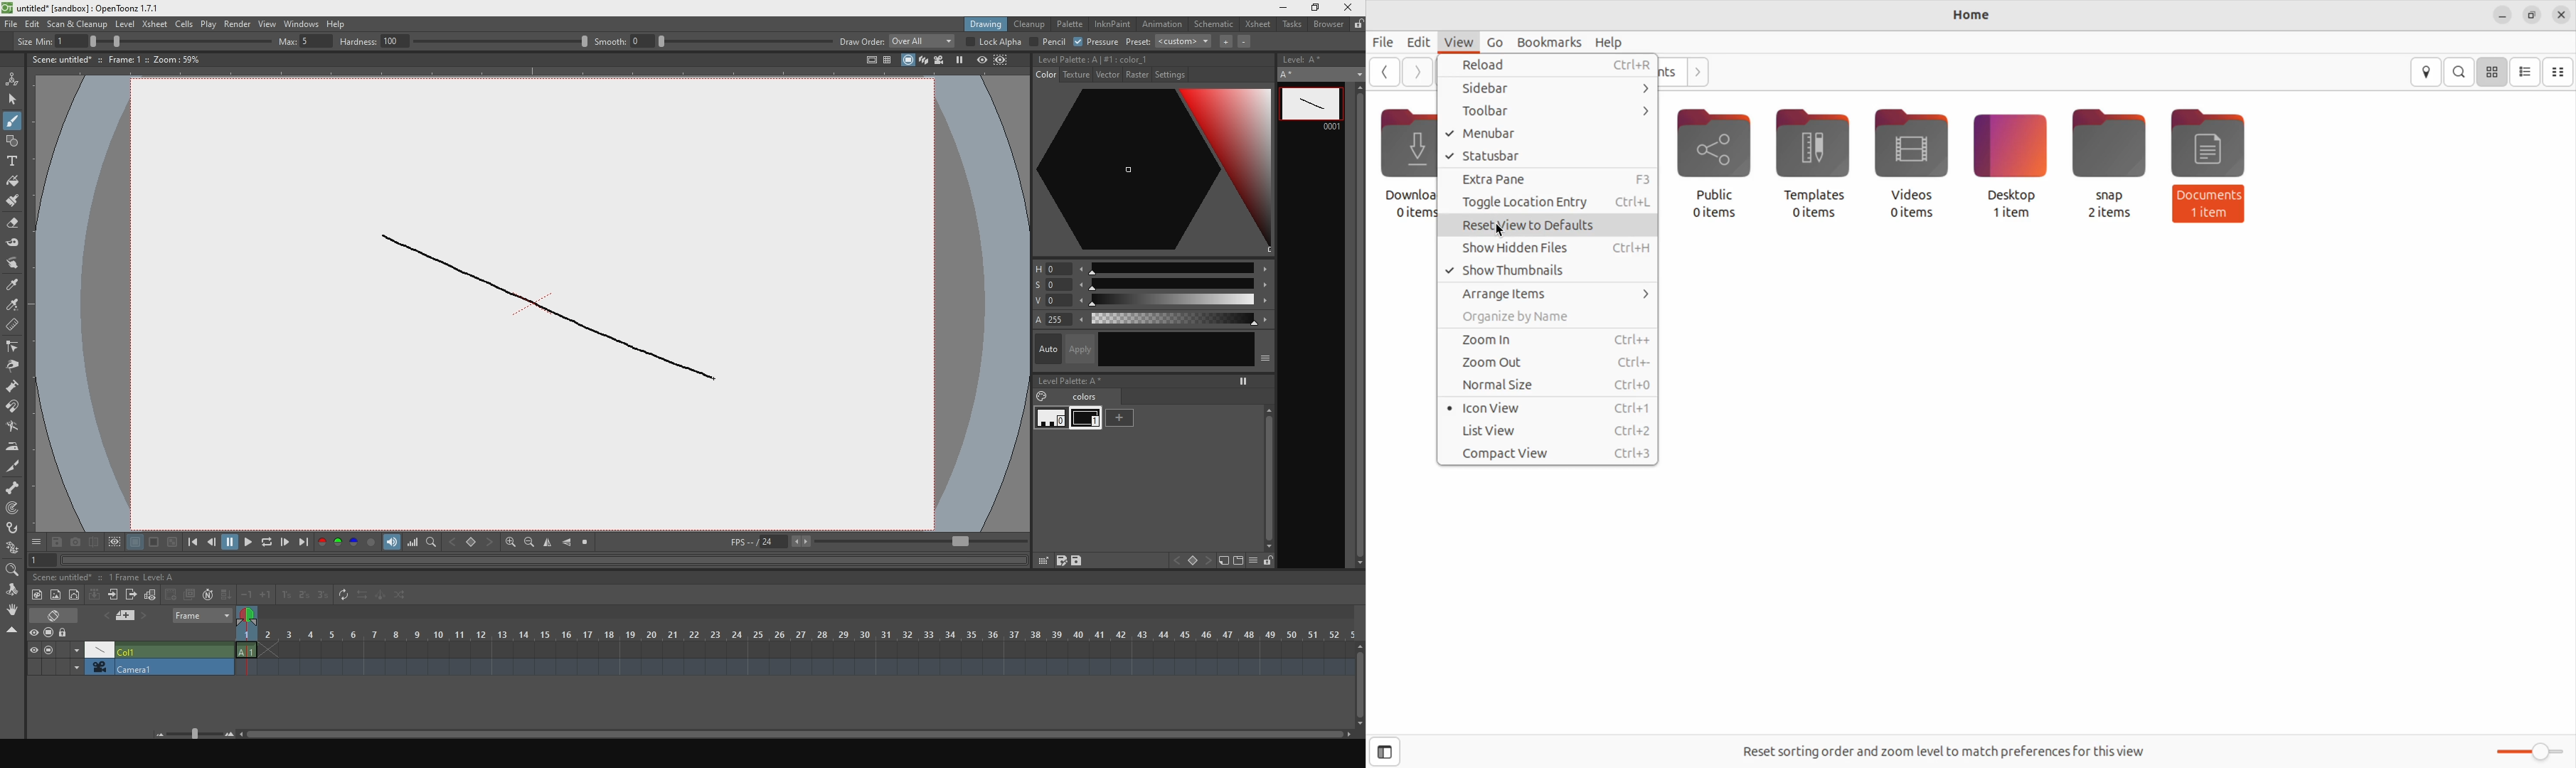 The width and height of the screenshot is (2576, 784). What do you see at coordinates (1310, 110) in the screenshot?
I see `line` at bounding box center [1310, 110].